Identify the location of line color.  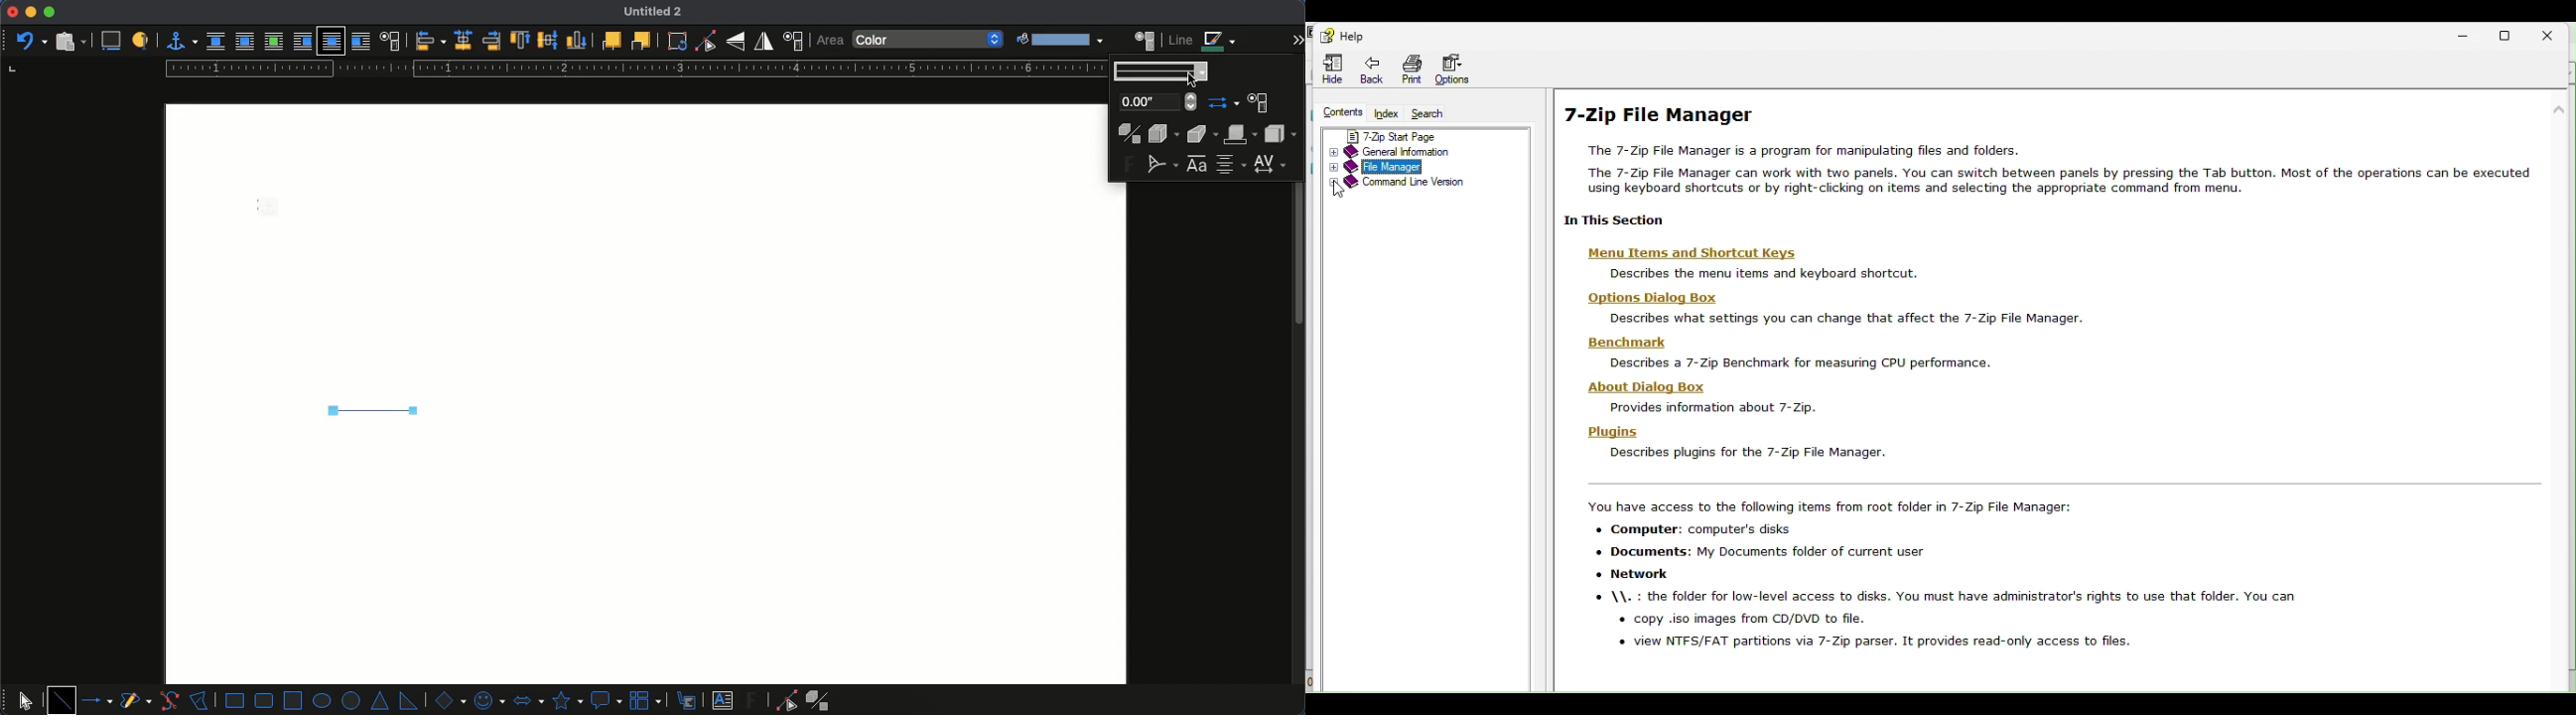
(1204, 41).